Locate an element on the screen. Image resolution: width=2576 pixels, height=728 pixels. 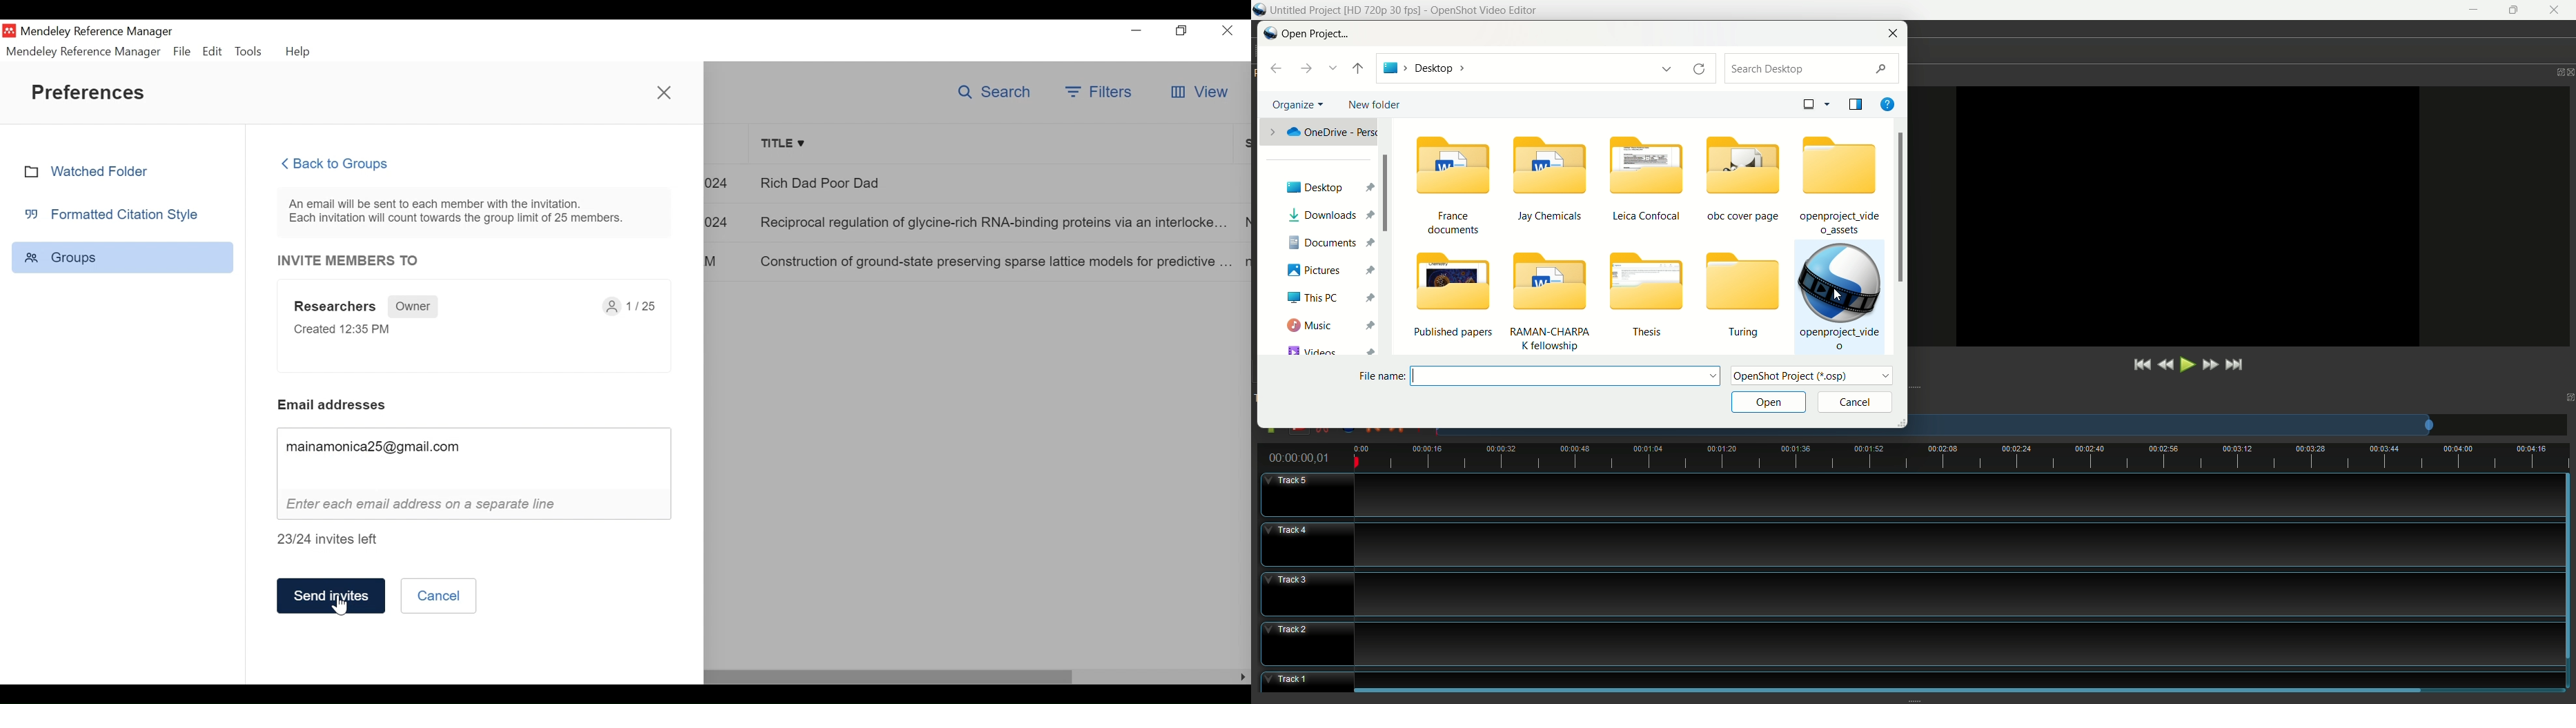
maximize is located at coordinates (2546, 68).